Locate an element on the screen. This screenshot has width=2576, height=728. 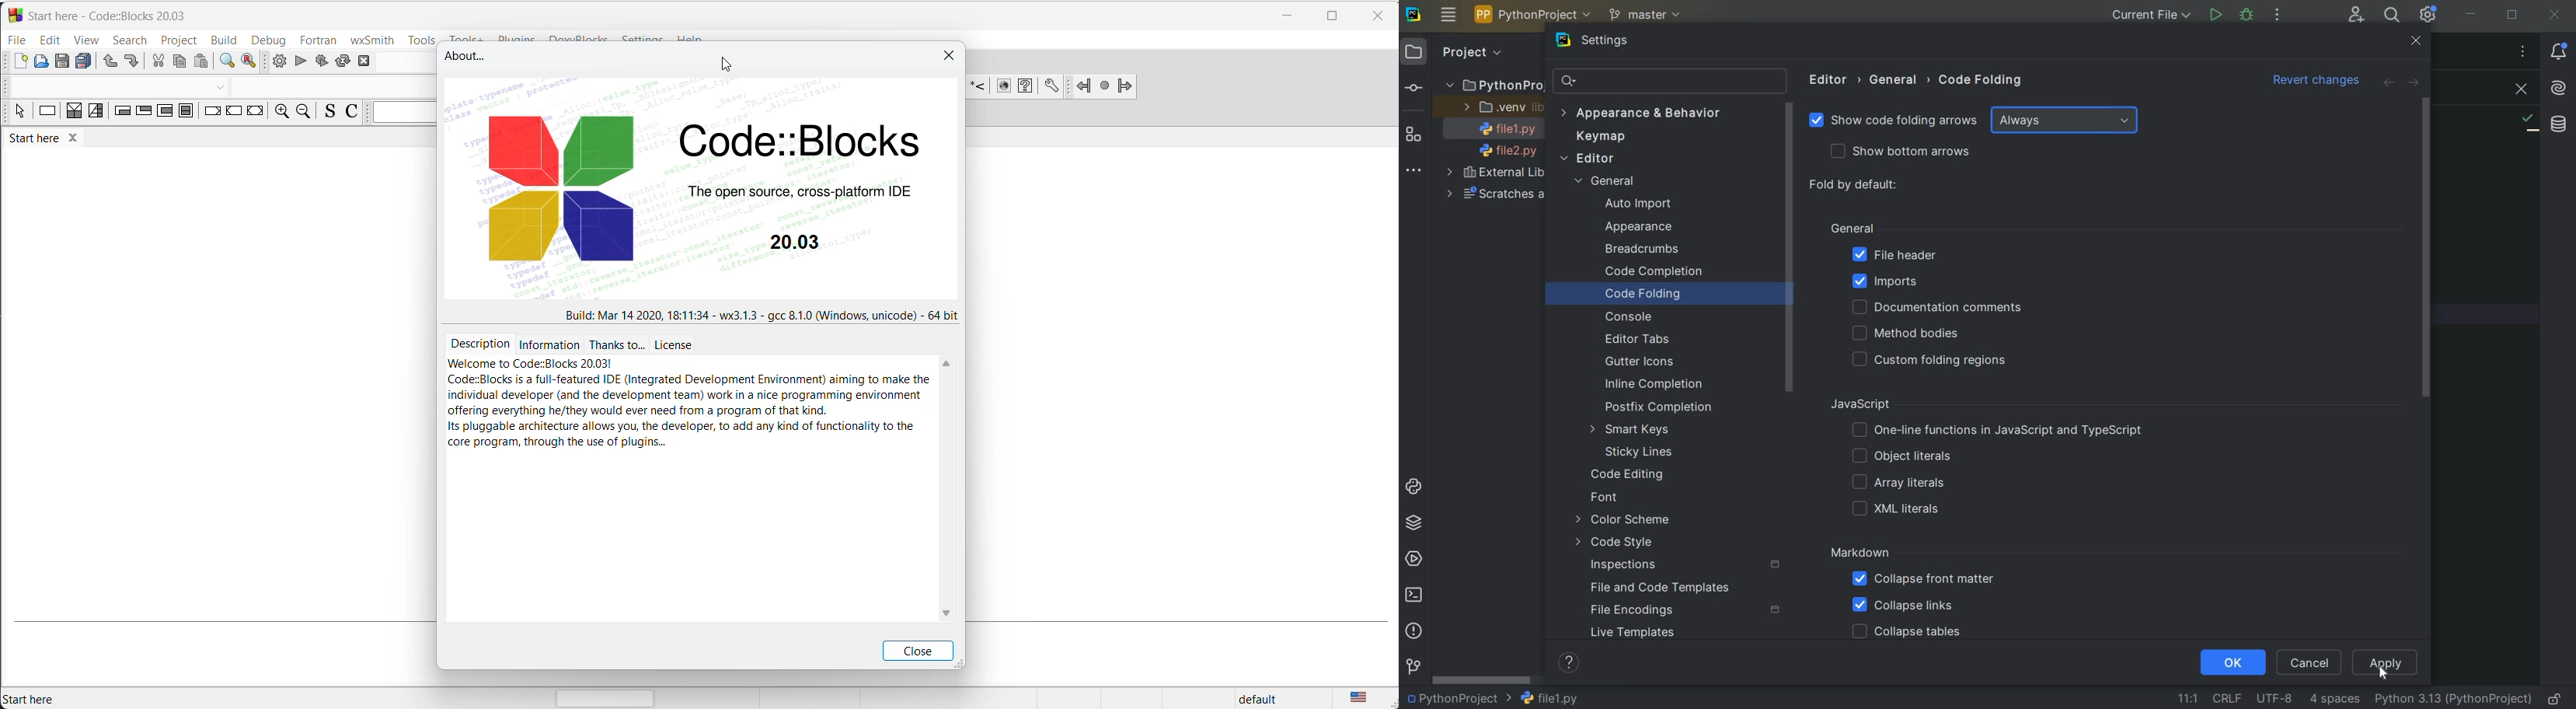
STICKY LINES is located at coordinates (1640, 451).